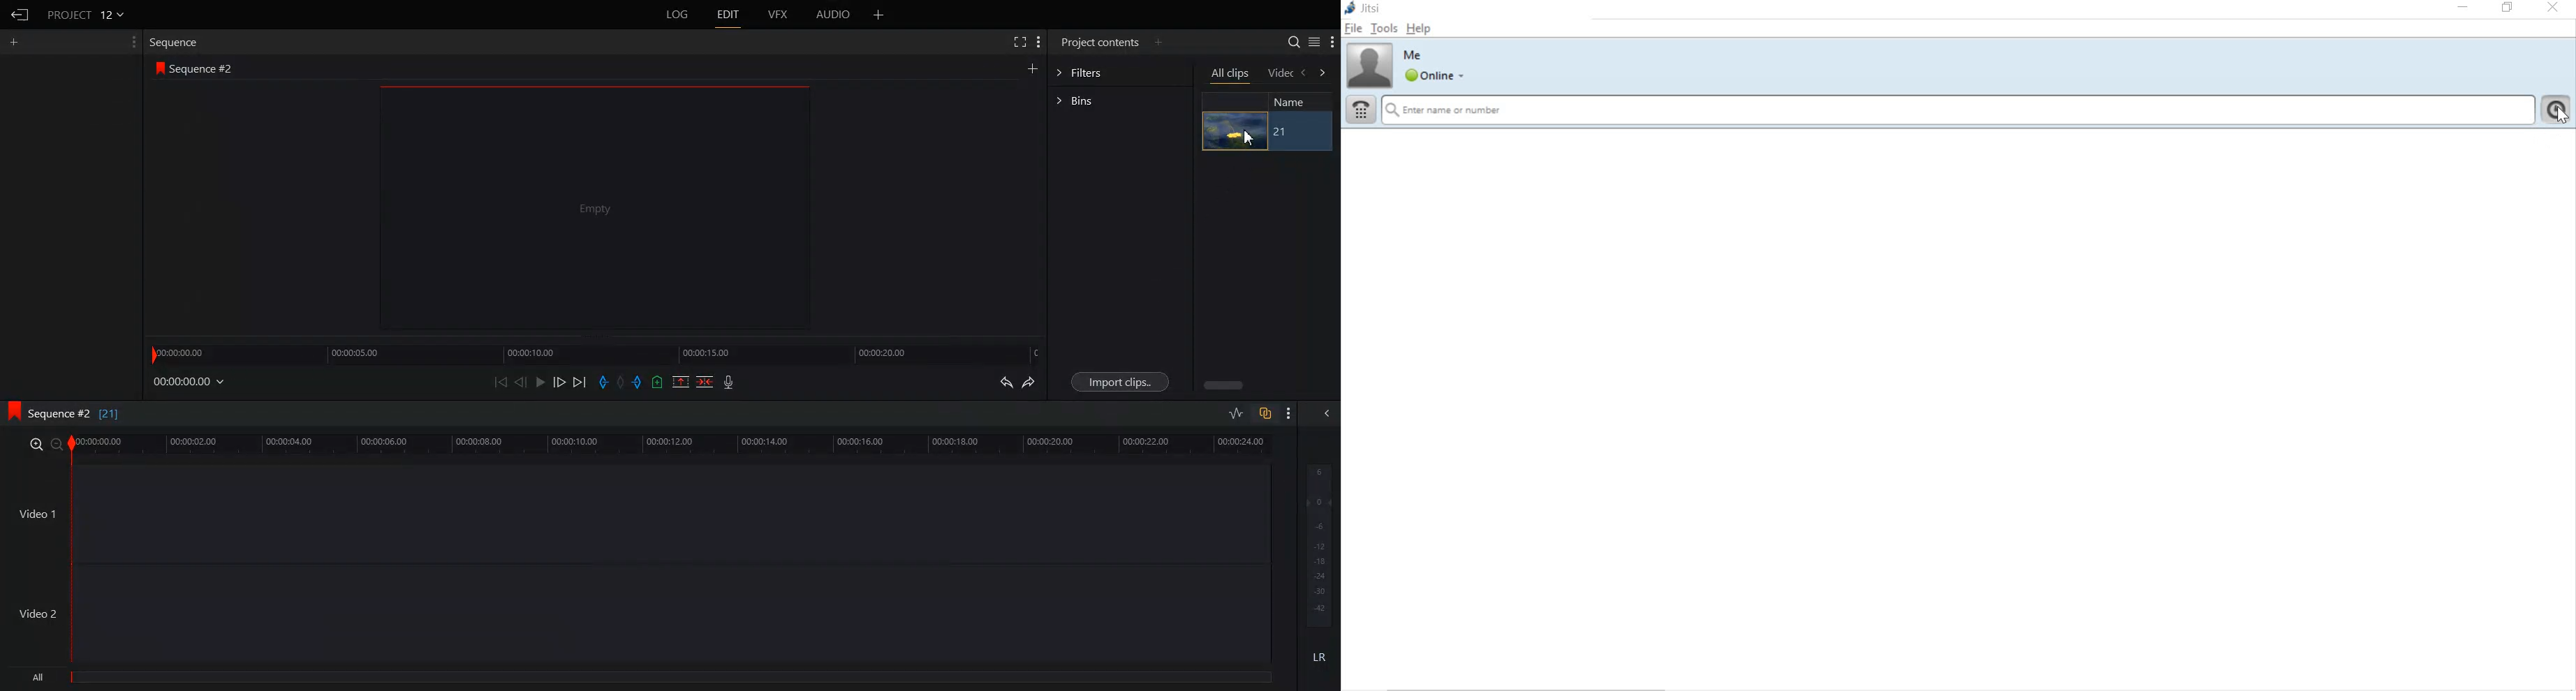  Describe the element at coordinates (1287, 415) in the screenshot. I see `Show Setting Menu` at that location.